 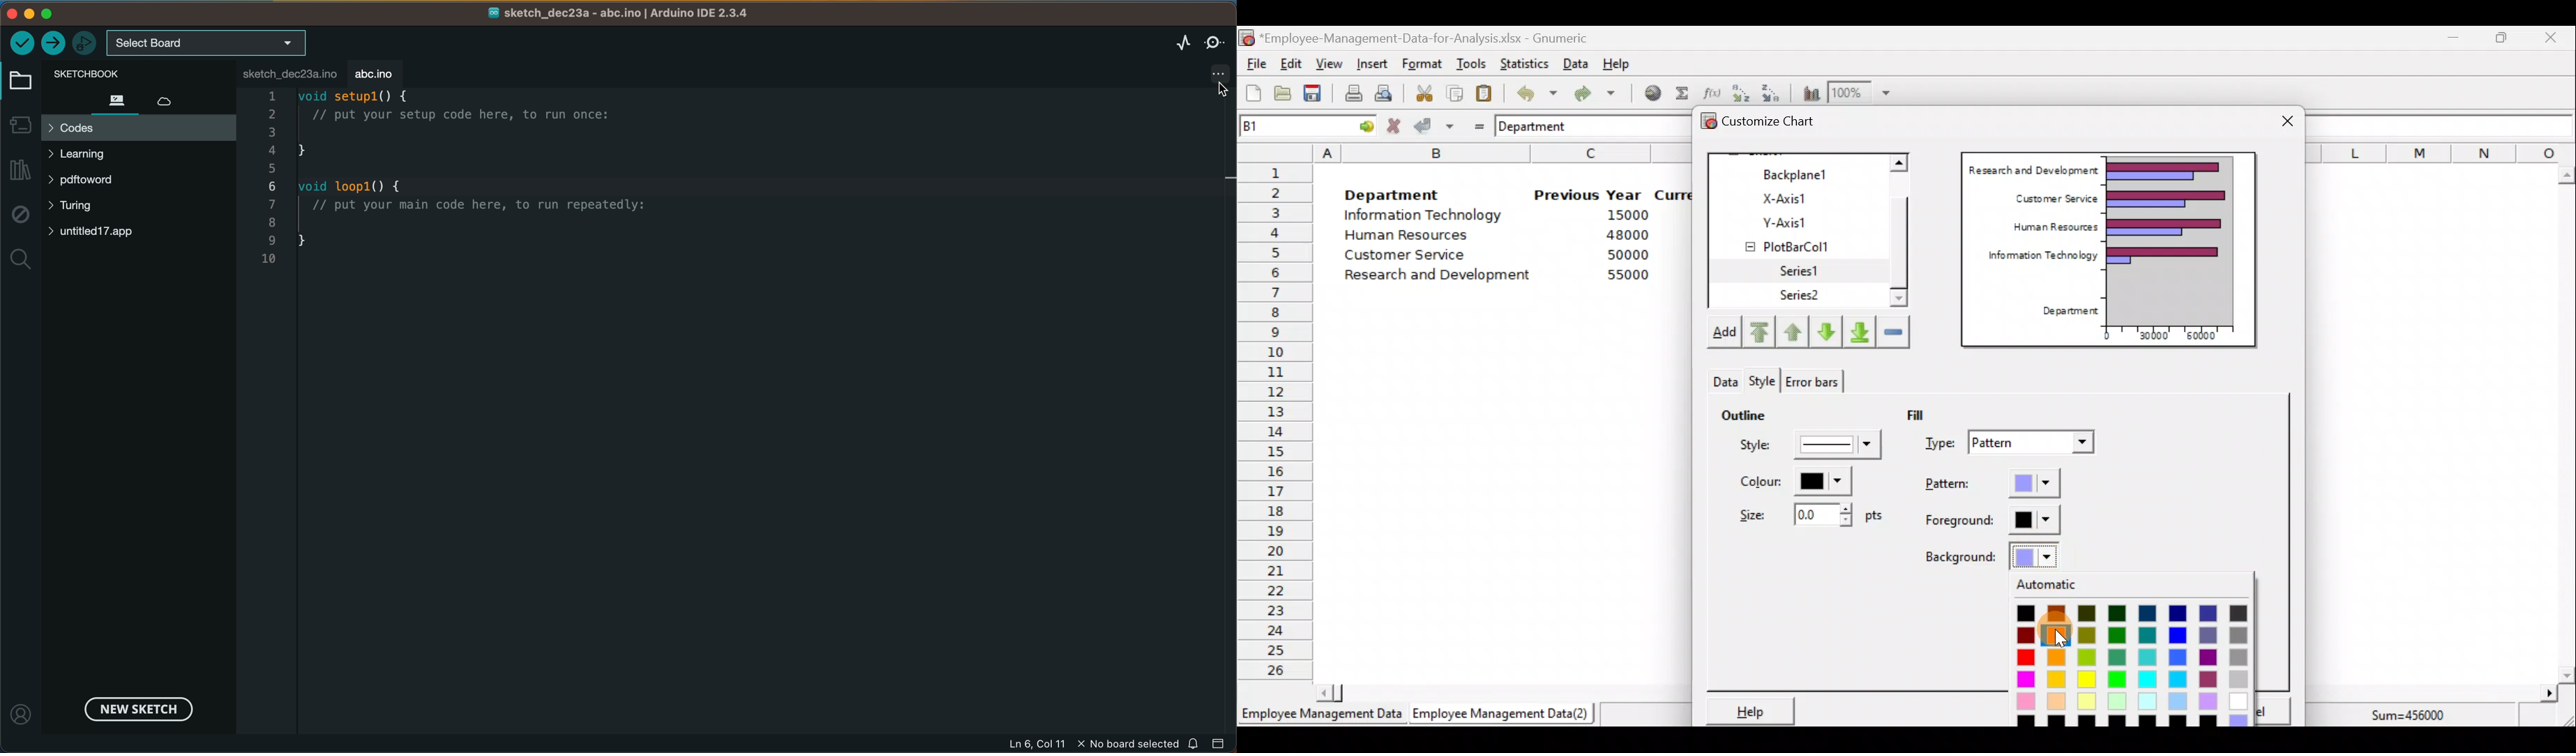 What do you see at coordinates (1286, 95) in the screenshot?
I see `Open a file` at bounding box center [1286, 95].